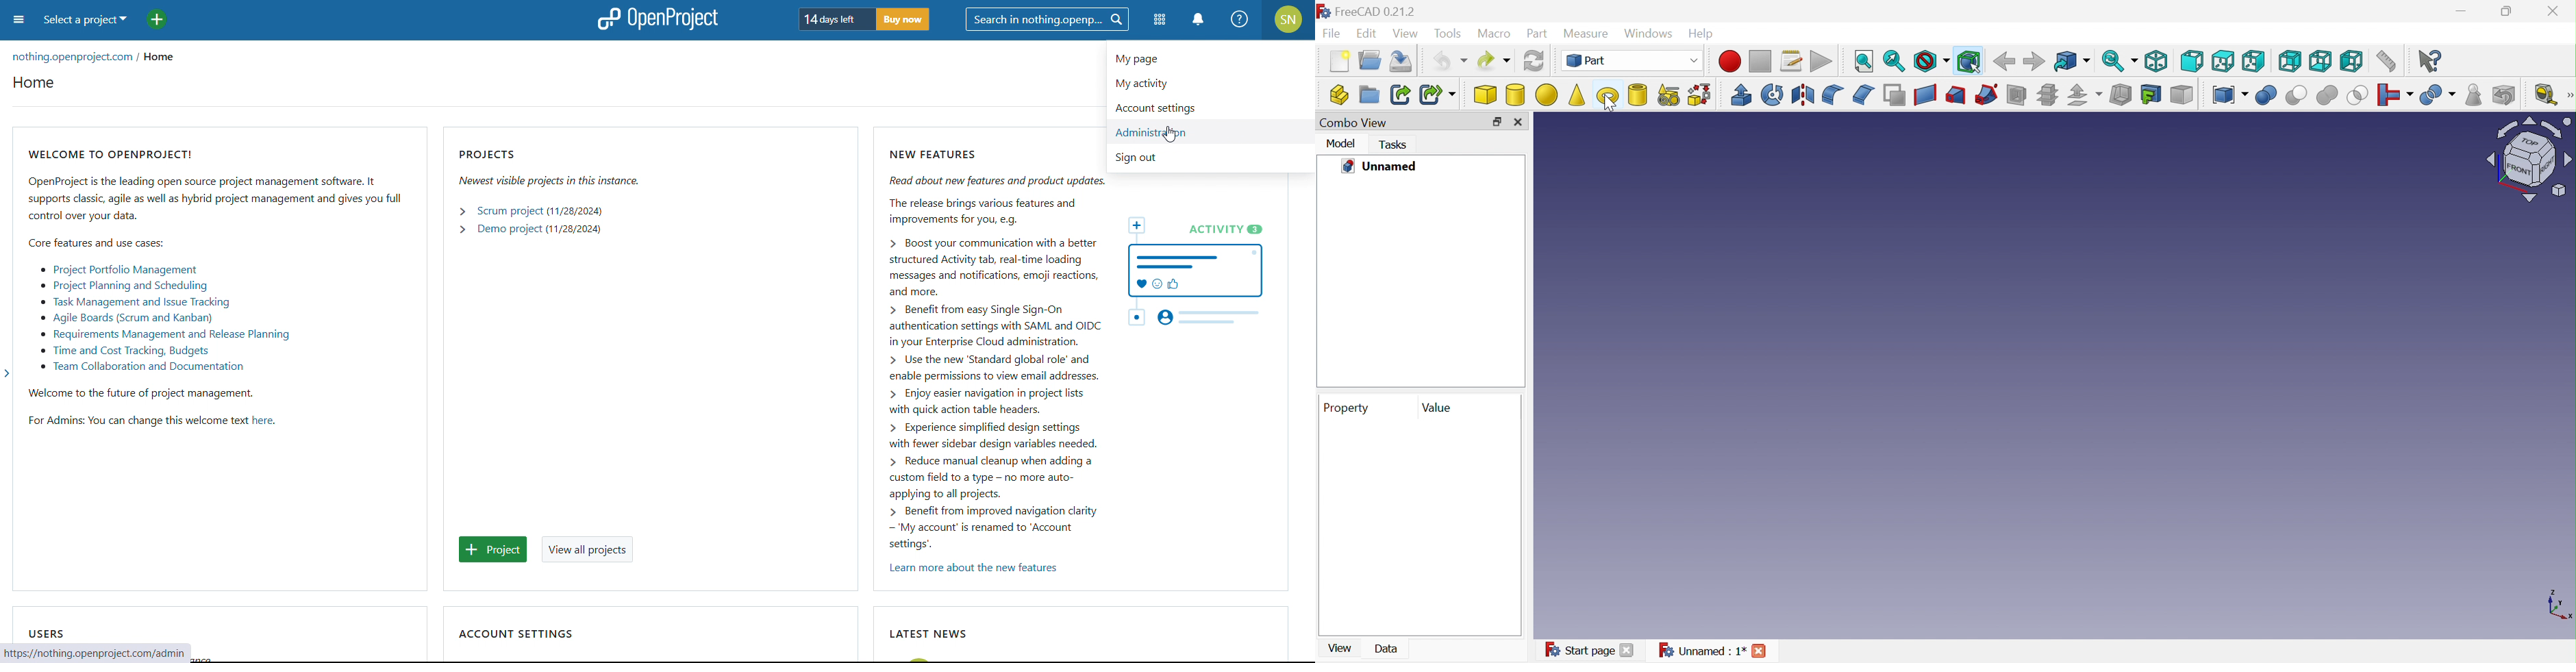 Image resolution: width=2576 pixels, height=672 pixels. What do you see at coordinates (2297, 95) in the screenshot?
I see `Cut` at bounding box center [2297, 95].